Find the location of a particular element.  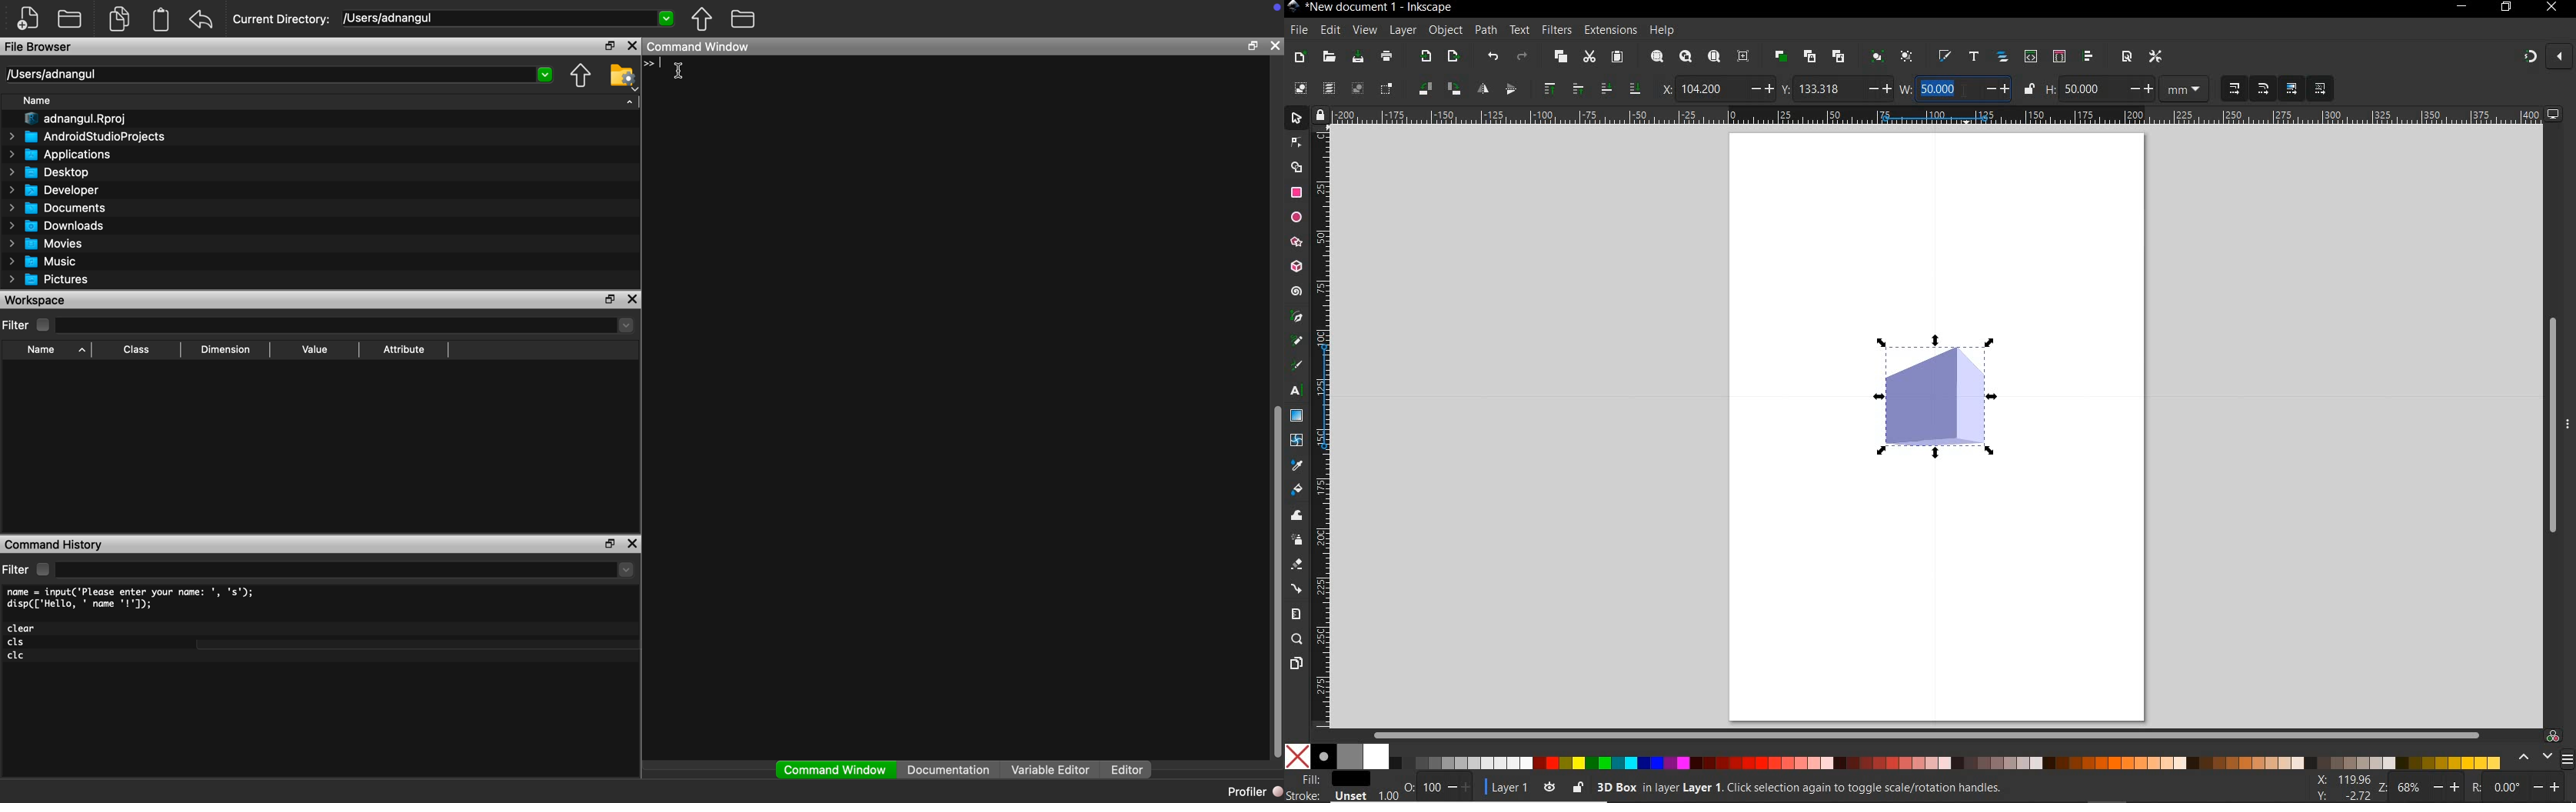

copy is located at coordinates (1559, 56).